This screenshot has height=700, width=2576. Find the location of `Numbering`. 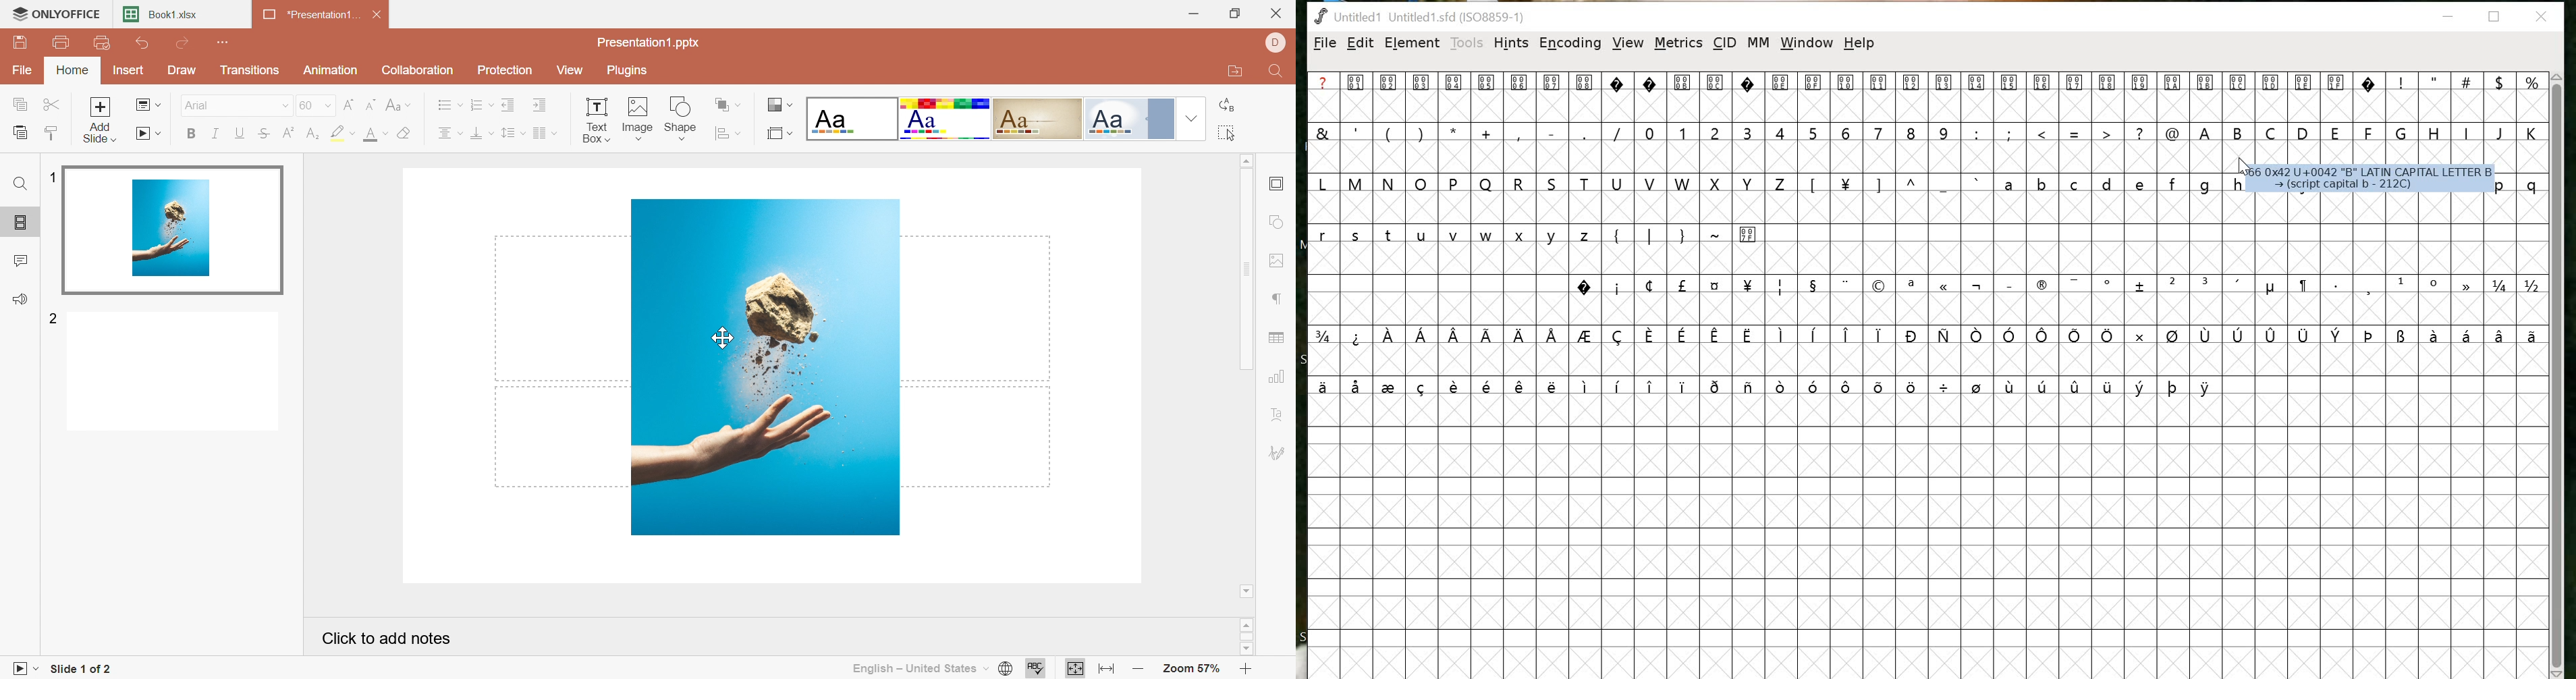

Numbering is located at coordinates (482, 104).